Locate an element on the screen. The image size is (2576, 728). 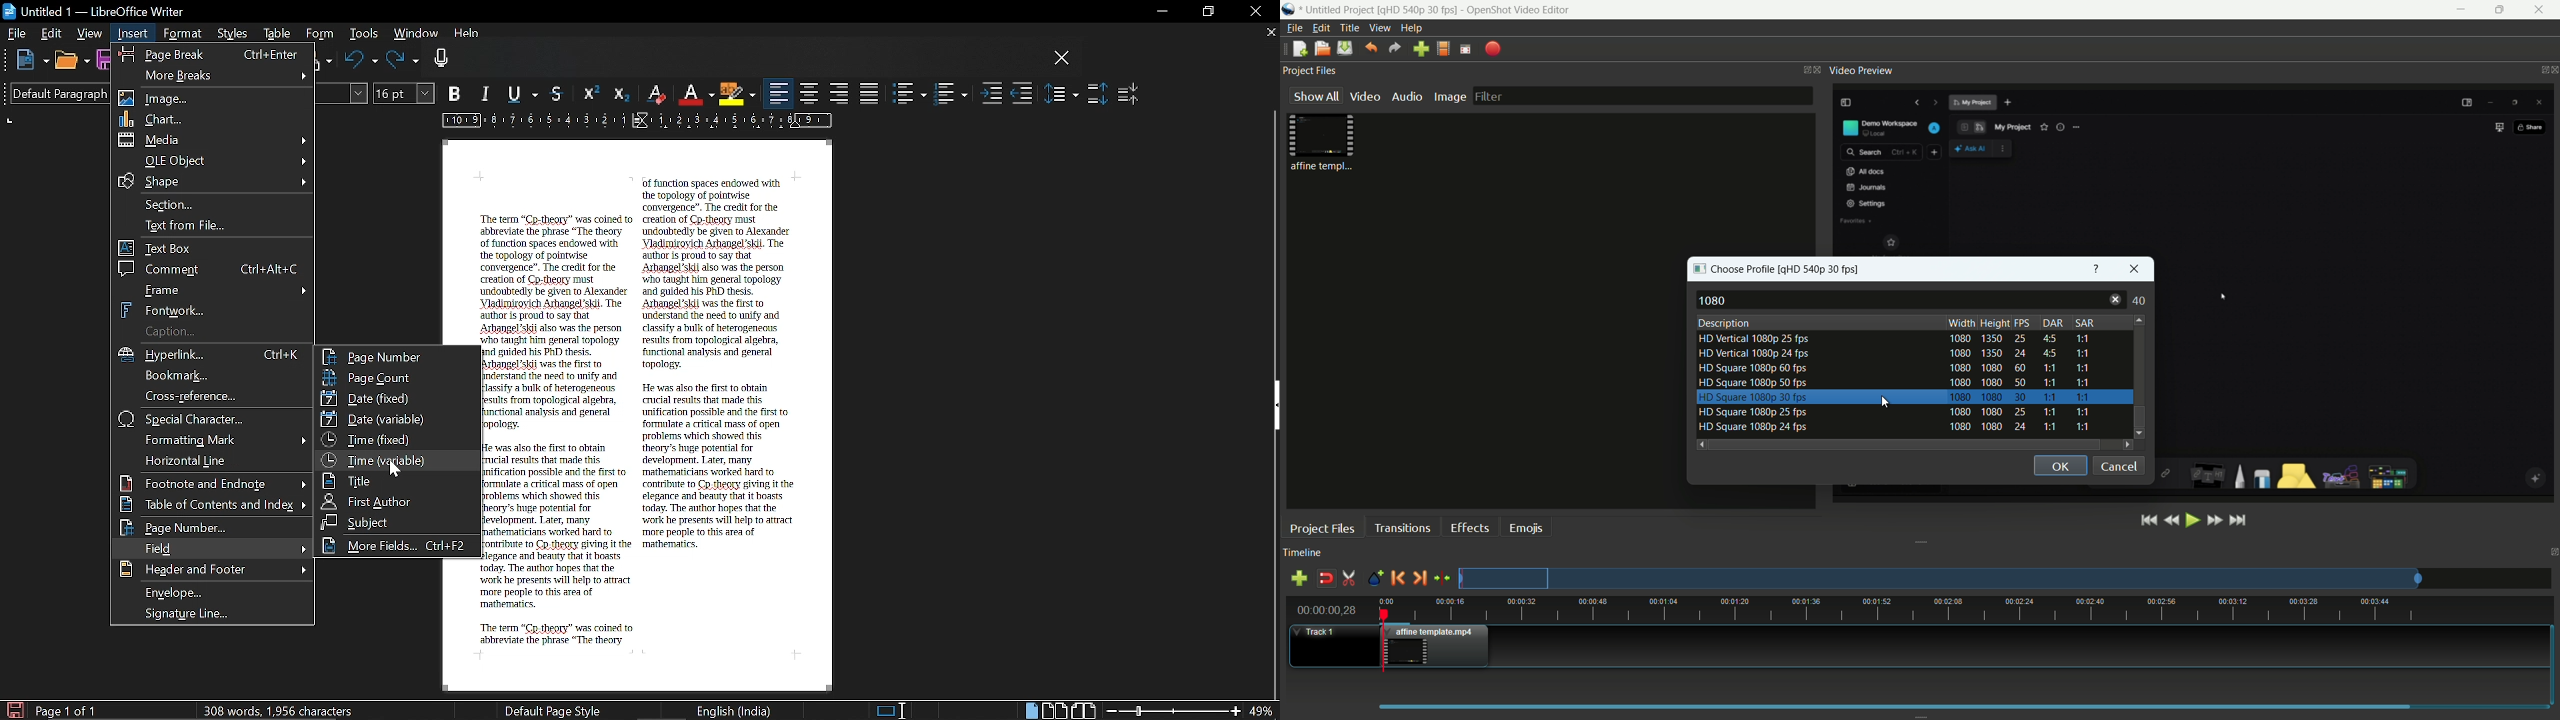
Fontwork is located at coordinates (215, 309).